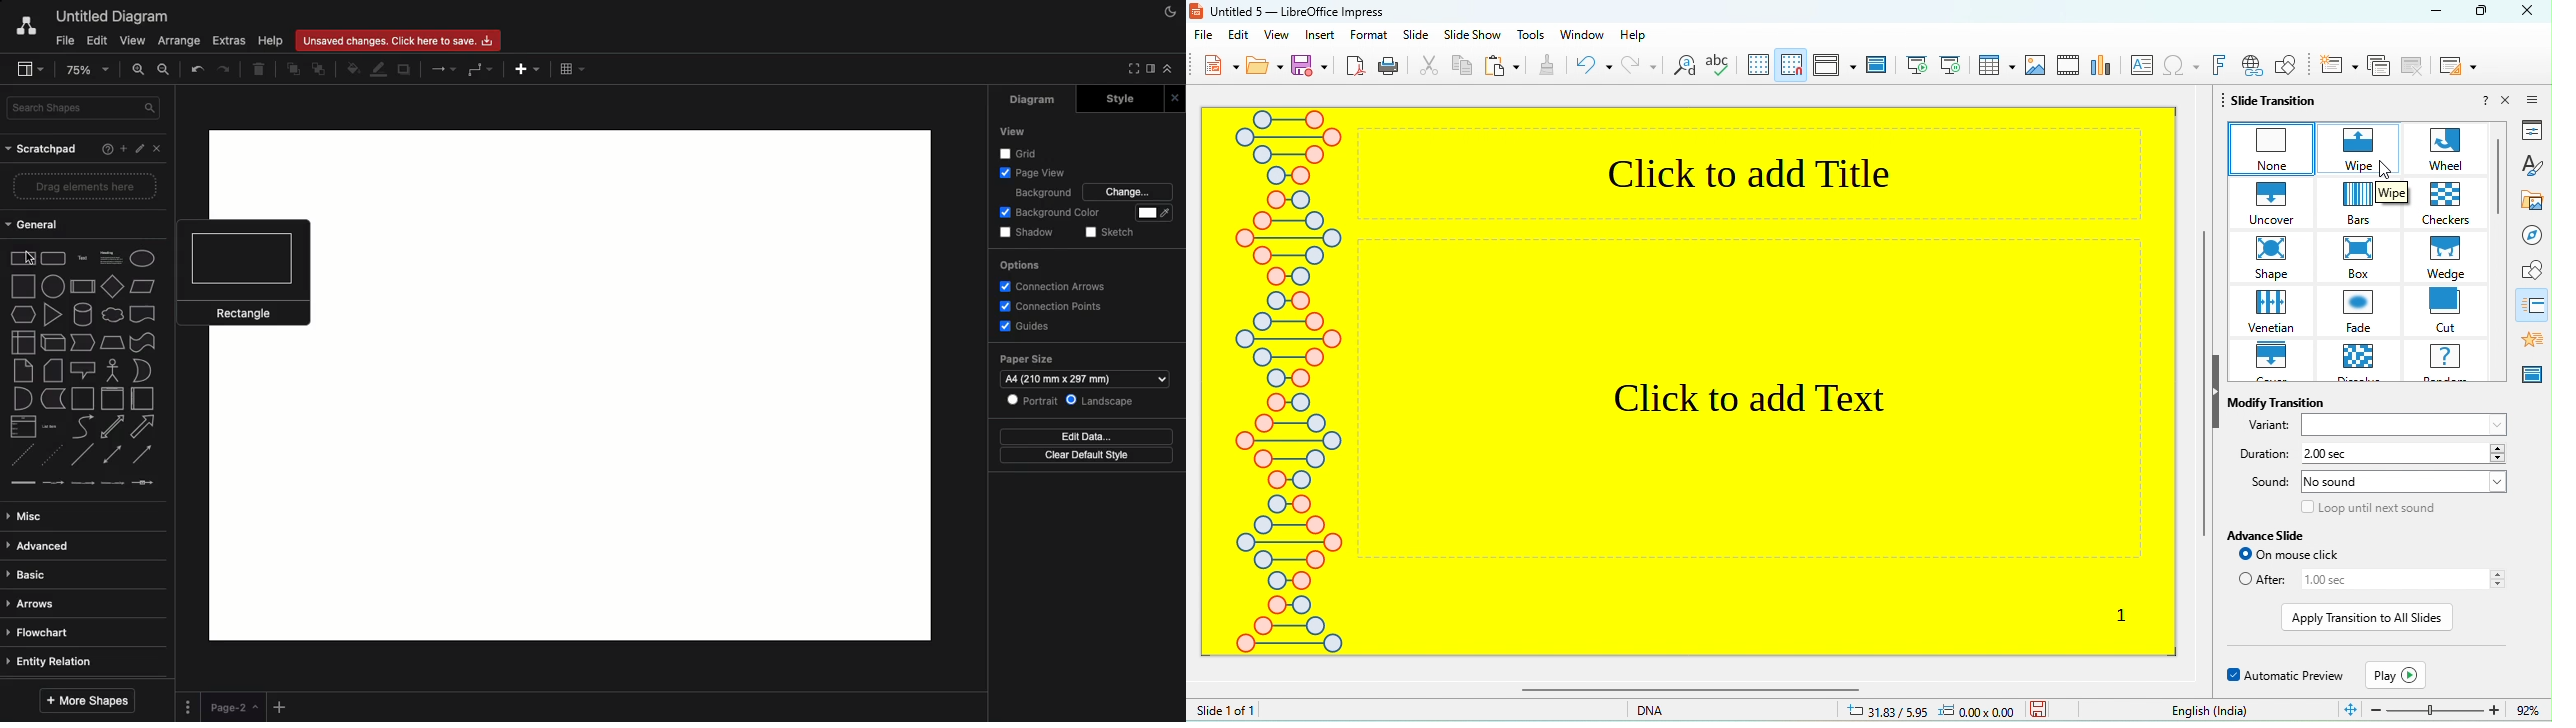 The height and width of the screenshot is (728, 2576). I want to click on connector with label, so click(54, 482).